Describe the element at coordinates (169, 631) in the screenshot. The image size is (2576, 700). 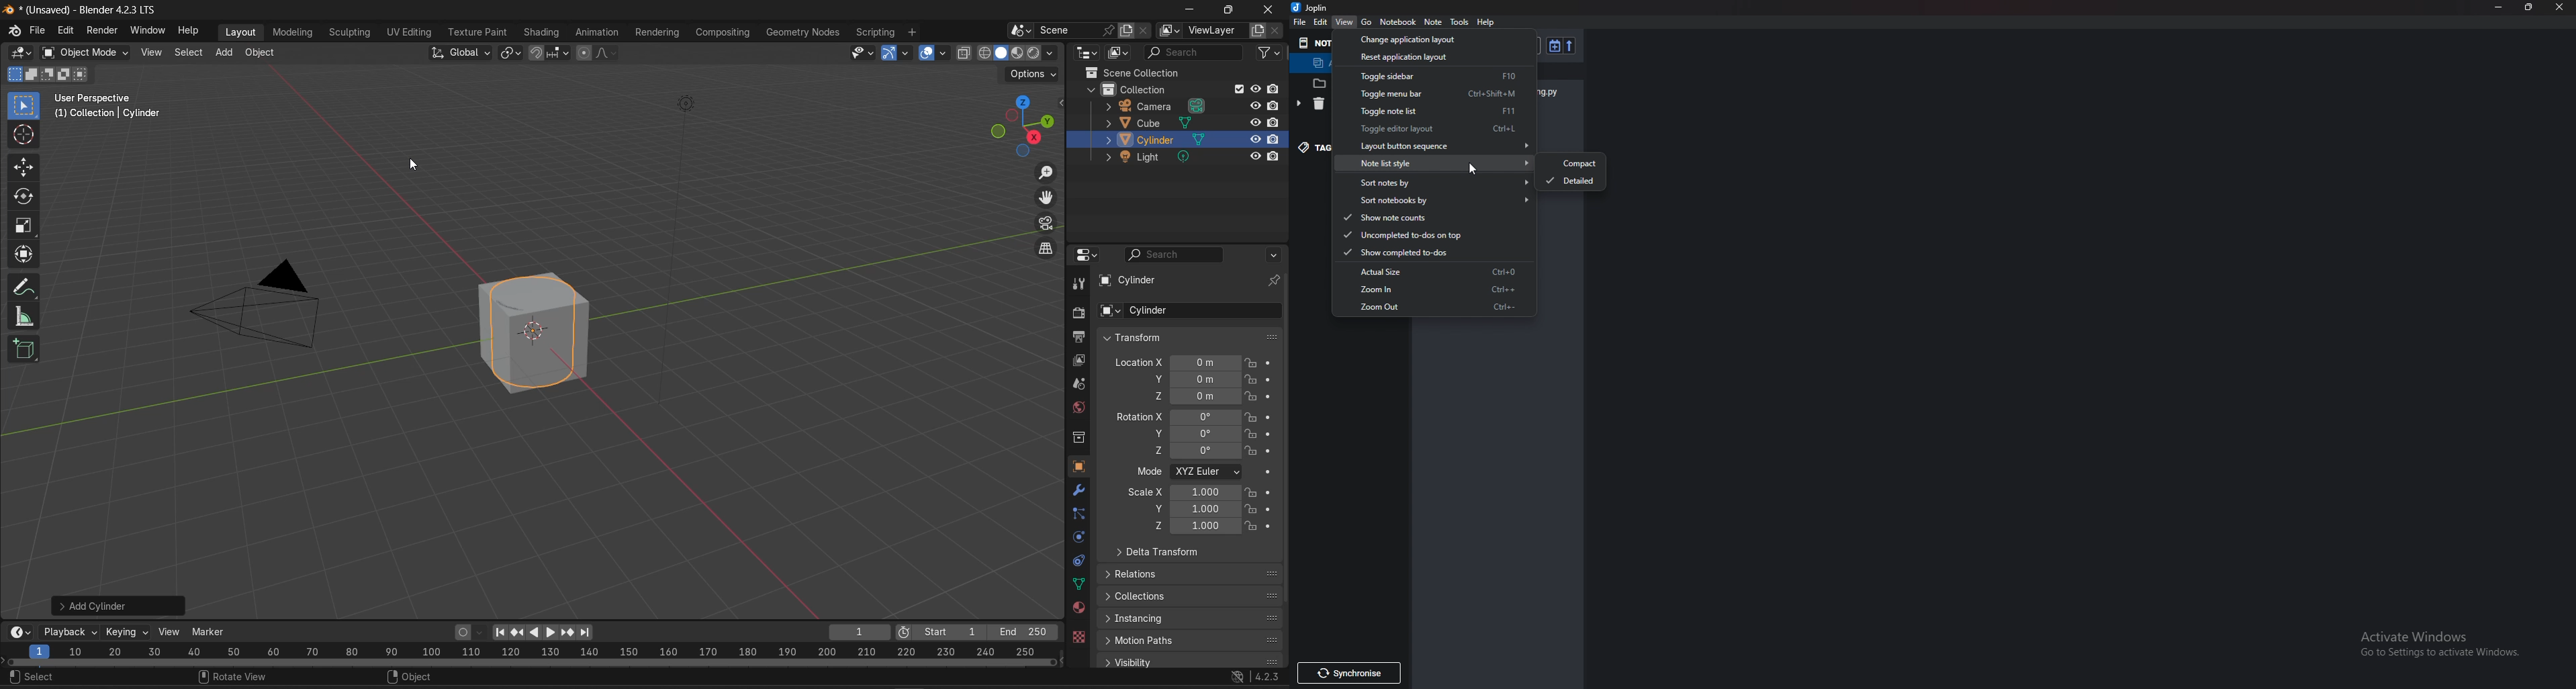
I see `view` at that location.